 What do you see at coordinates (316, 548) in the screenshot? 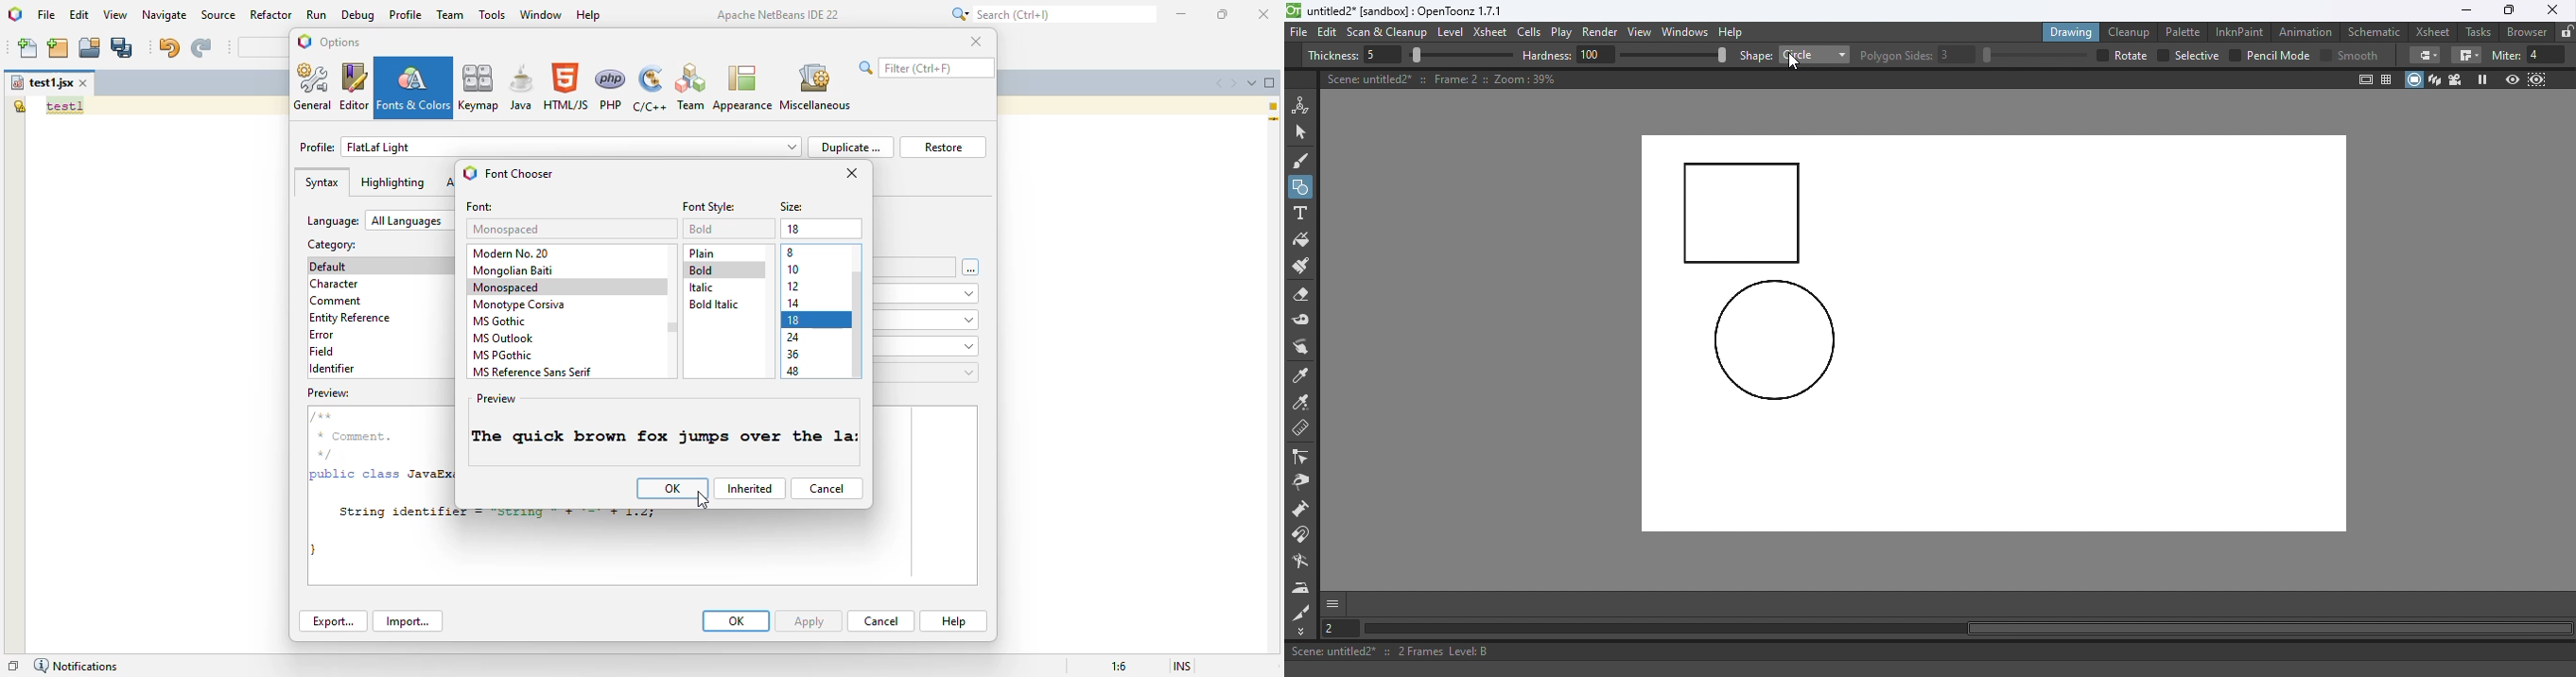
I see `}` at bounding box center [316, 548].